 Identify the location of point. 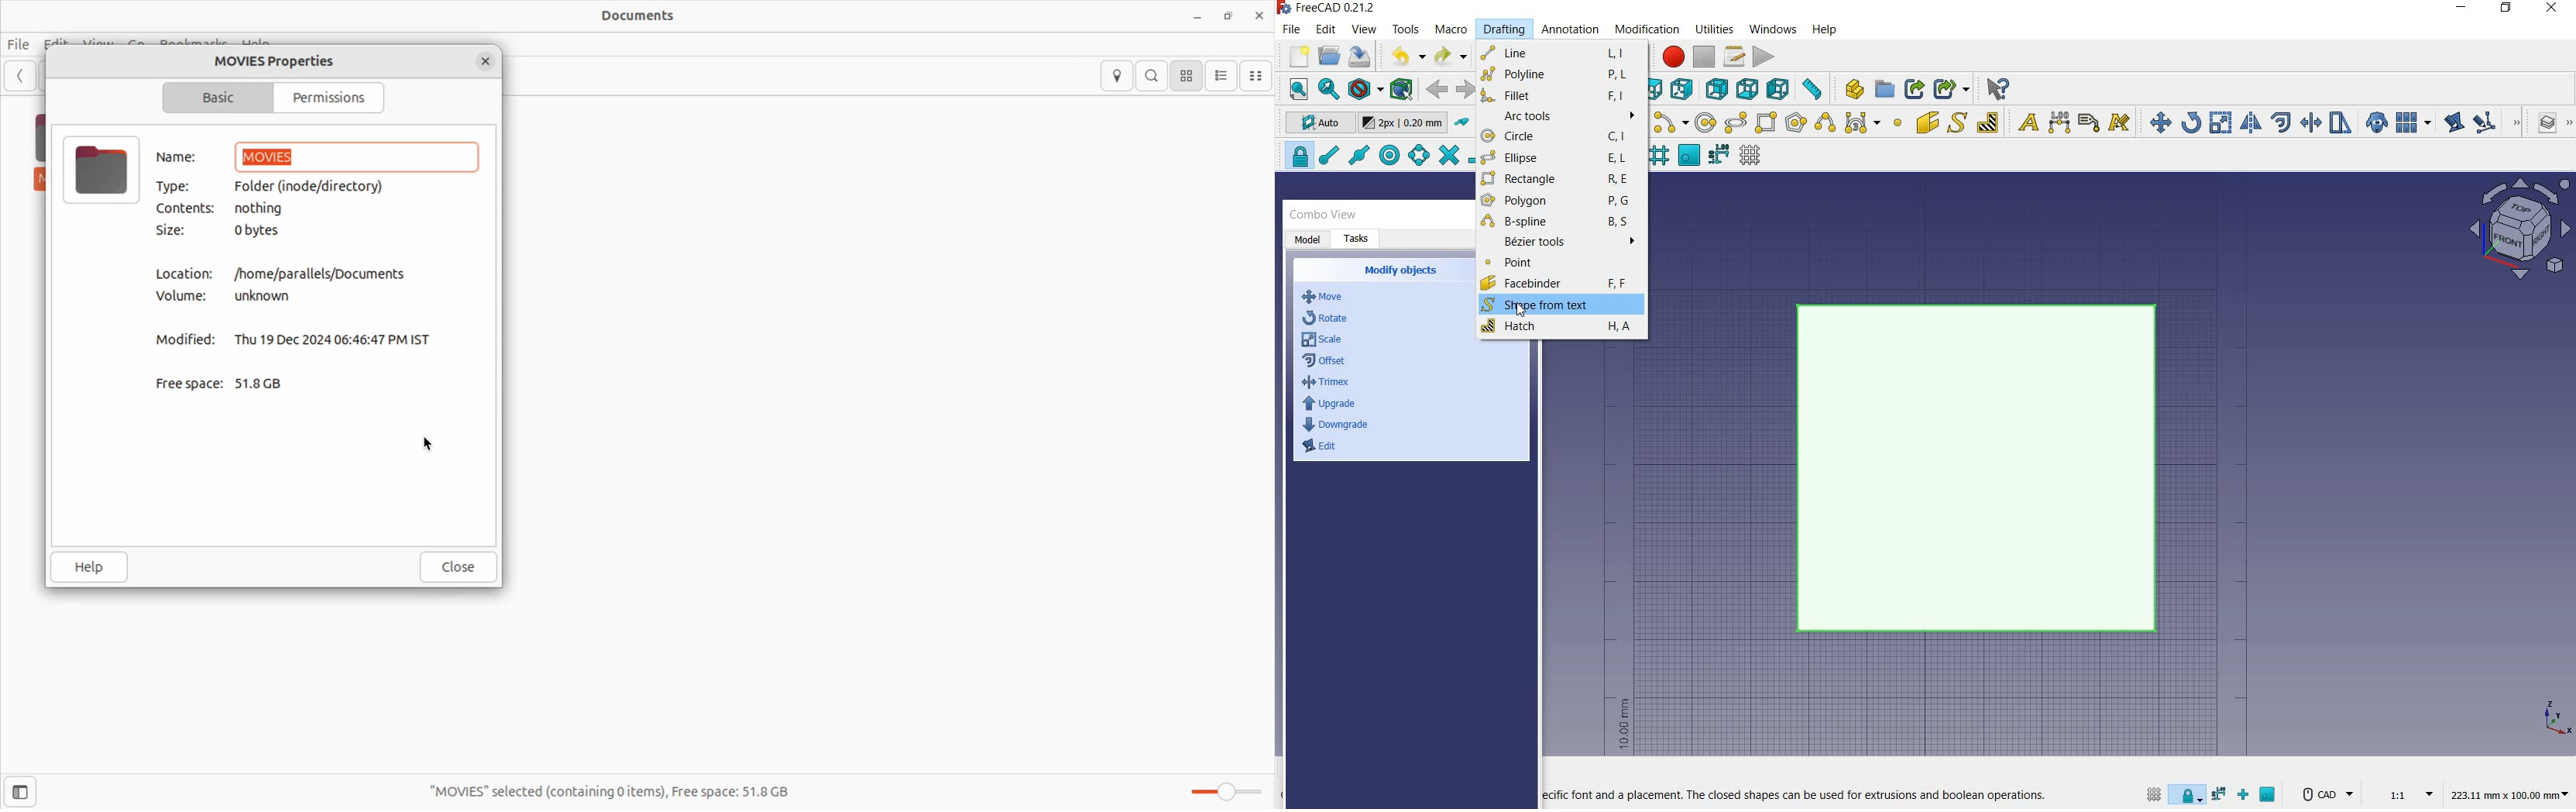
(1558, 265).